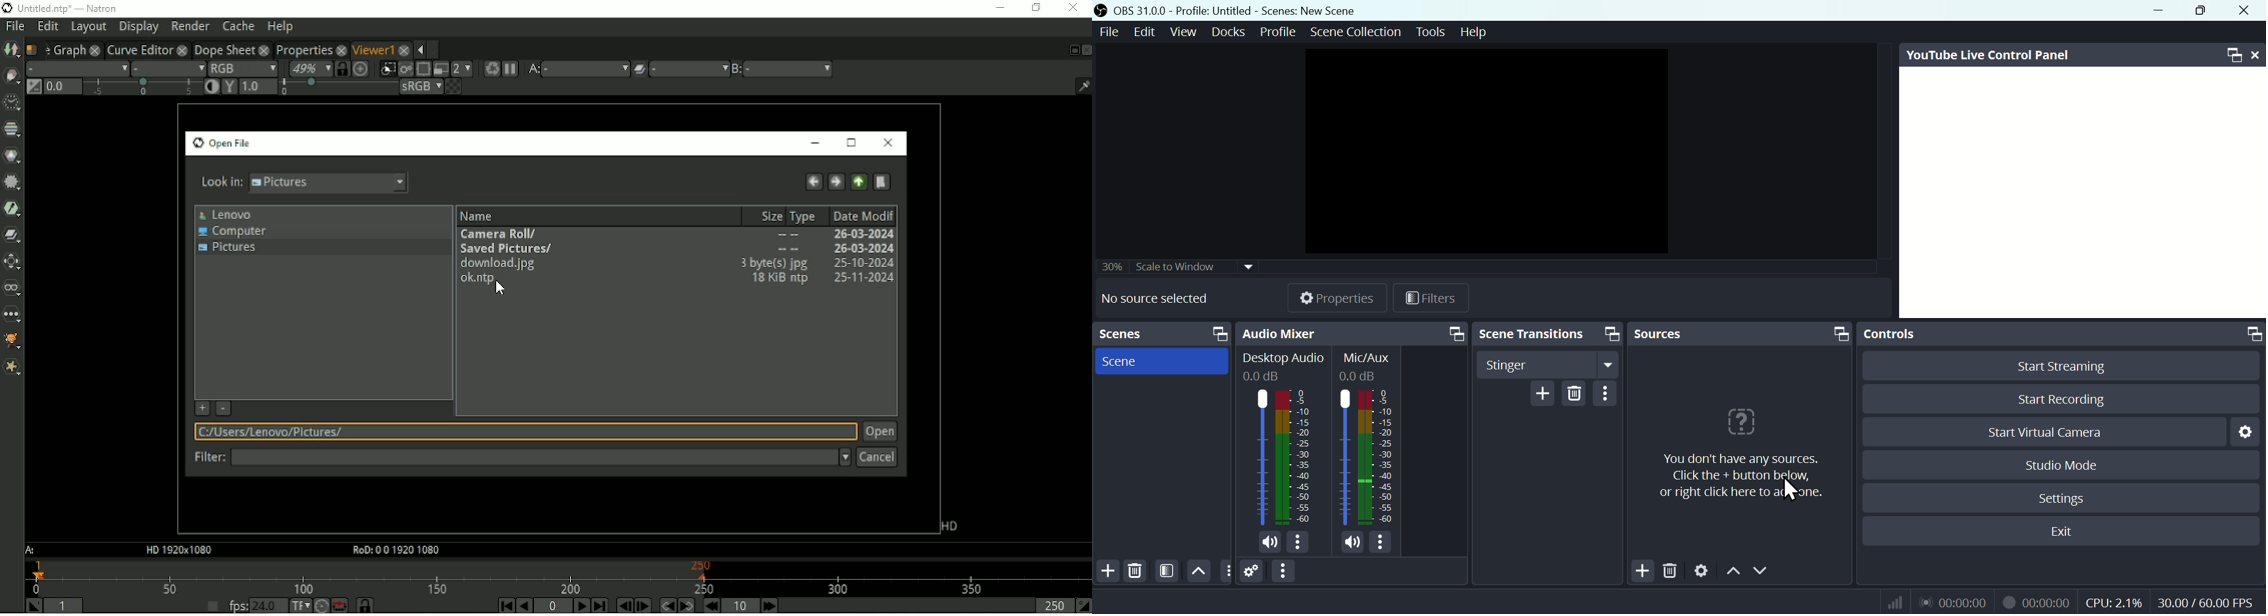 The width and height of the screenshot is (2268, 616). Describe the element at coordinates (1146, 32) in the screenshot. I see `Edit` at that location.